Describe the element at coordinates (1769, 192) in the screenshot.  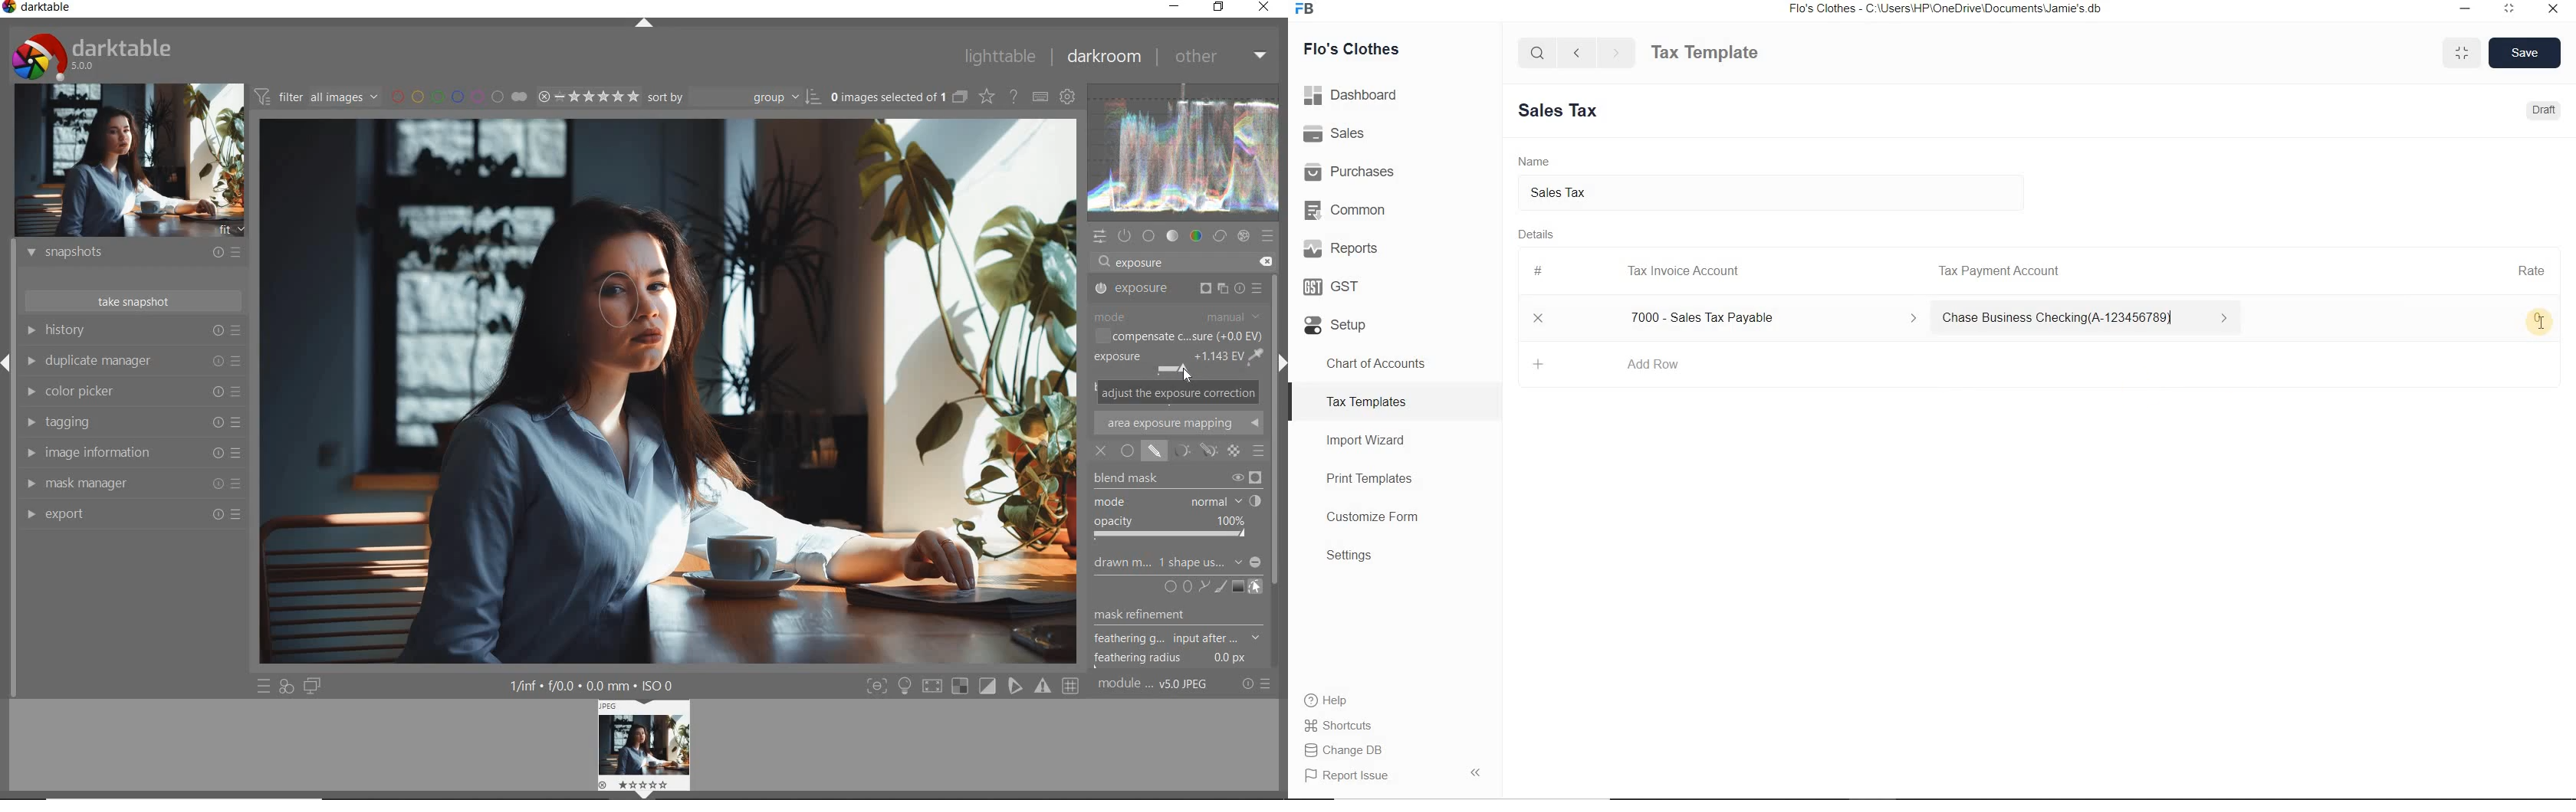
I see `Sales tax` at that location.